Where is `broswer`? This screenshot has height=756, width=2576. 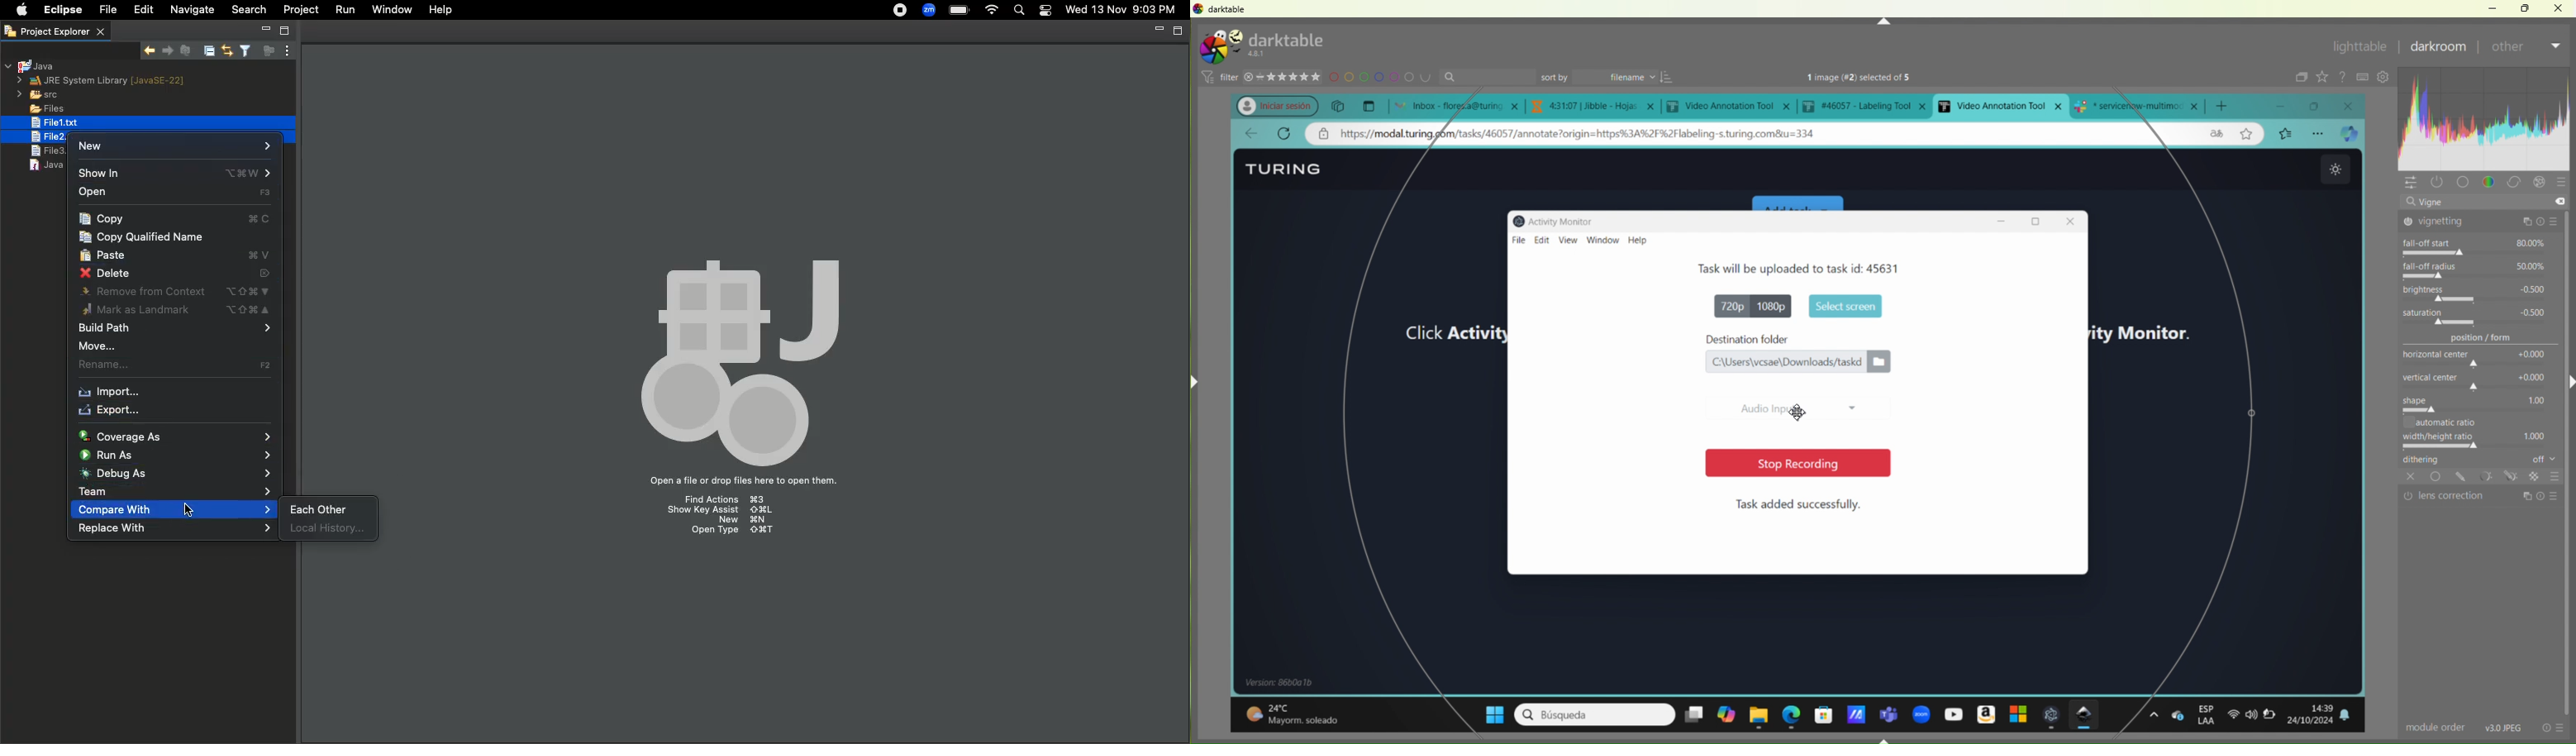 broswer is located at coordinates (2353, 134).